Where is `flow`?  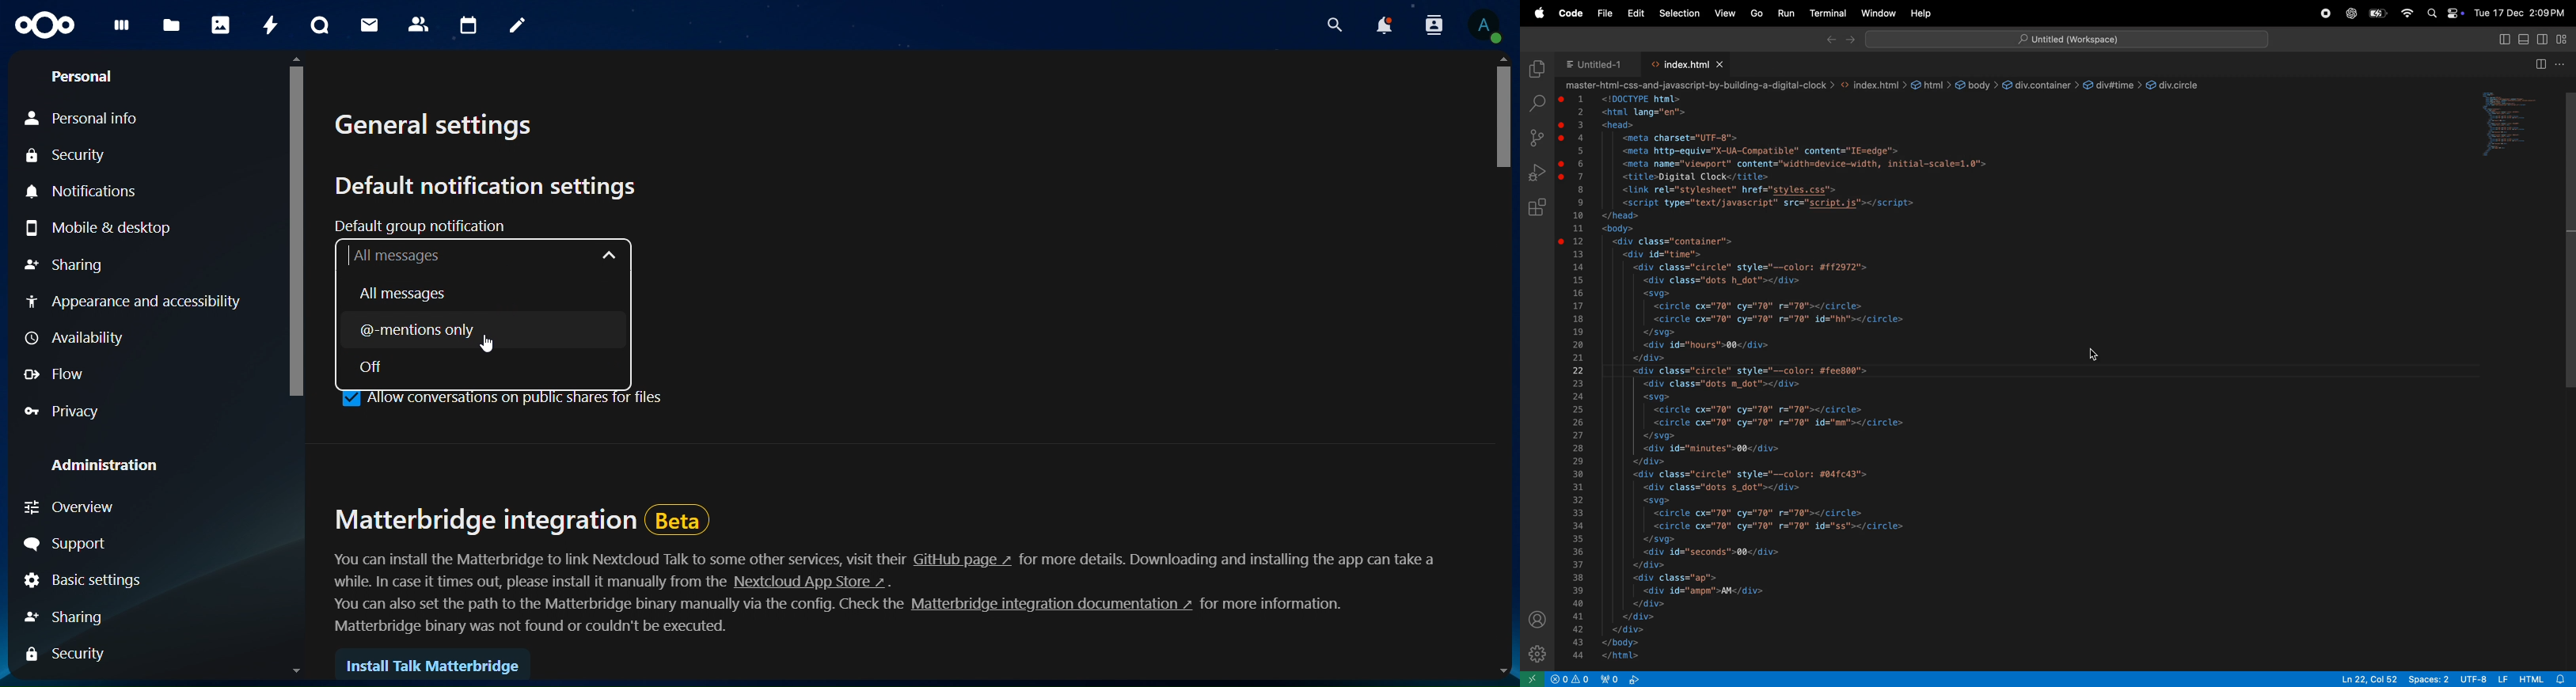
flow is located at coordinates (57, 377).